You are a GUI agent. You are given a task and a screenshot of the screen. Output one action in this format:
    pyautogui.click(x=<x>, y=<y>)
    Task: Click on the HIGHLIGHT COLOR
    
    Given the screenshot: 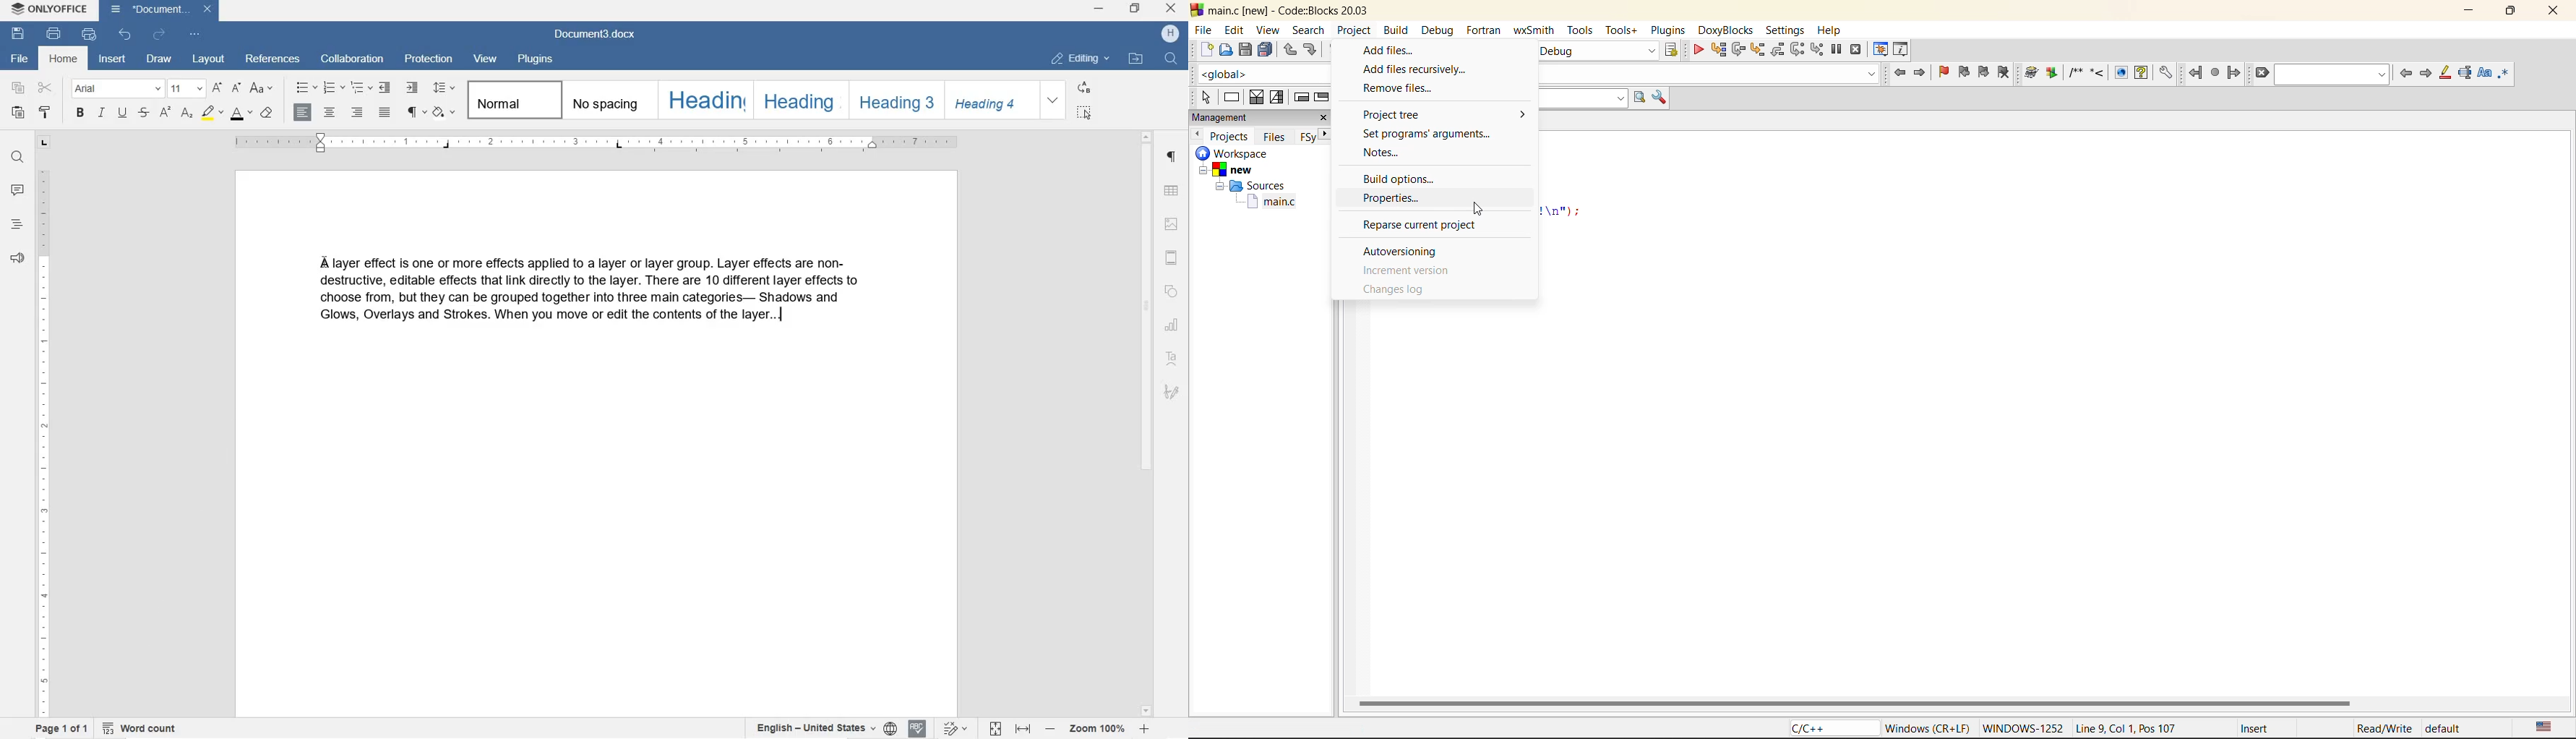 What is the action you would take?
    pyautogui.click(x=211, y=115)
    